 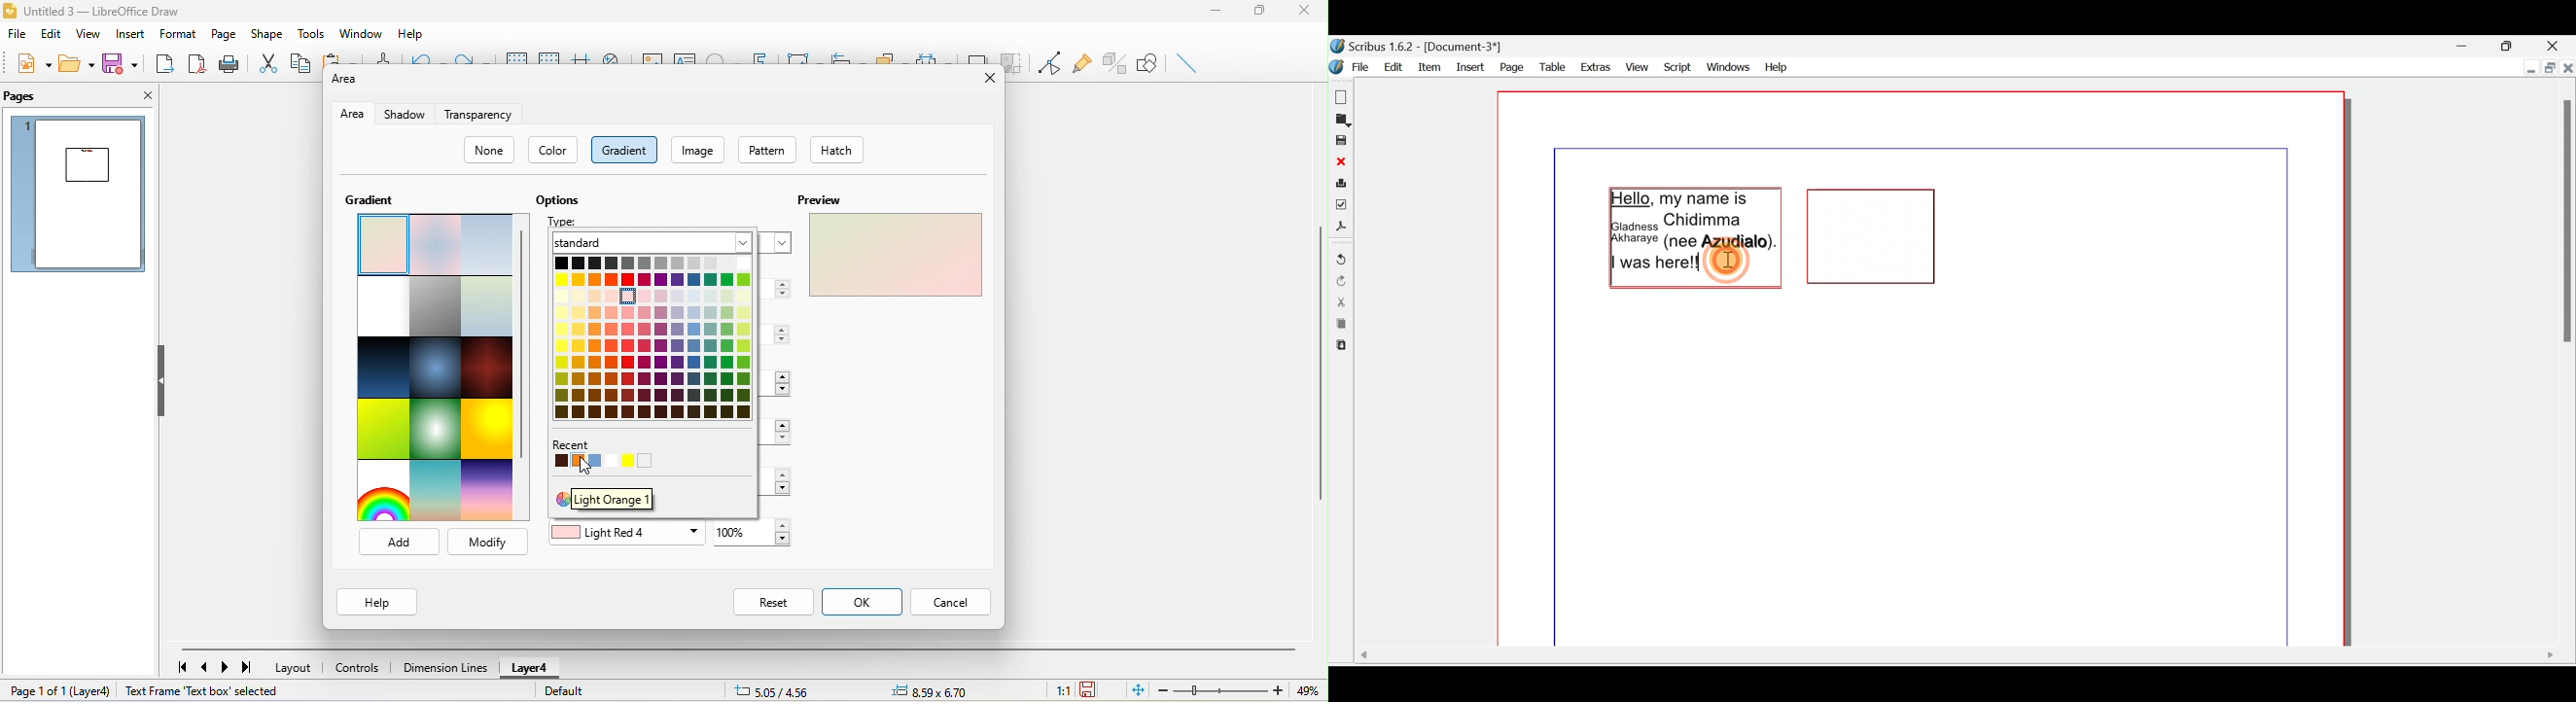 What do you see at coordinates (784, 431) in the screenshot?
I see `transition-0%` at bounding box center [784, 431].